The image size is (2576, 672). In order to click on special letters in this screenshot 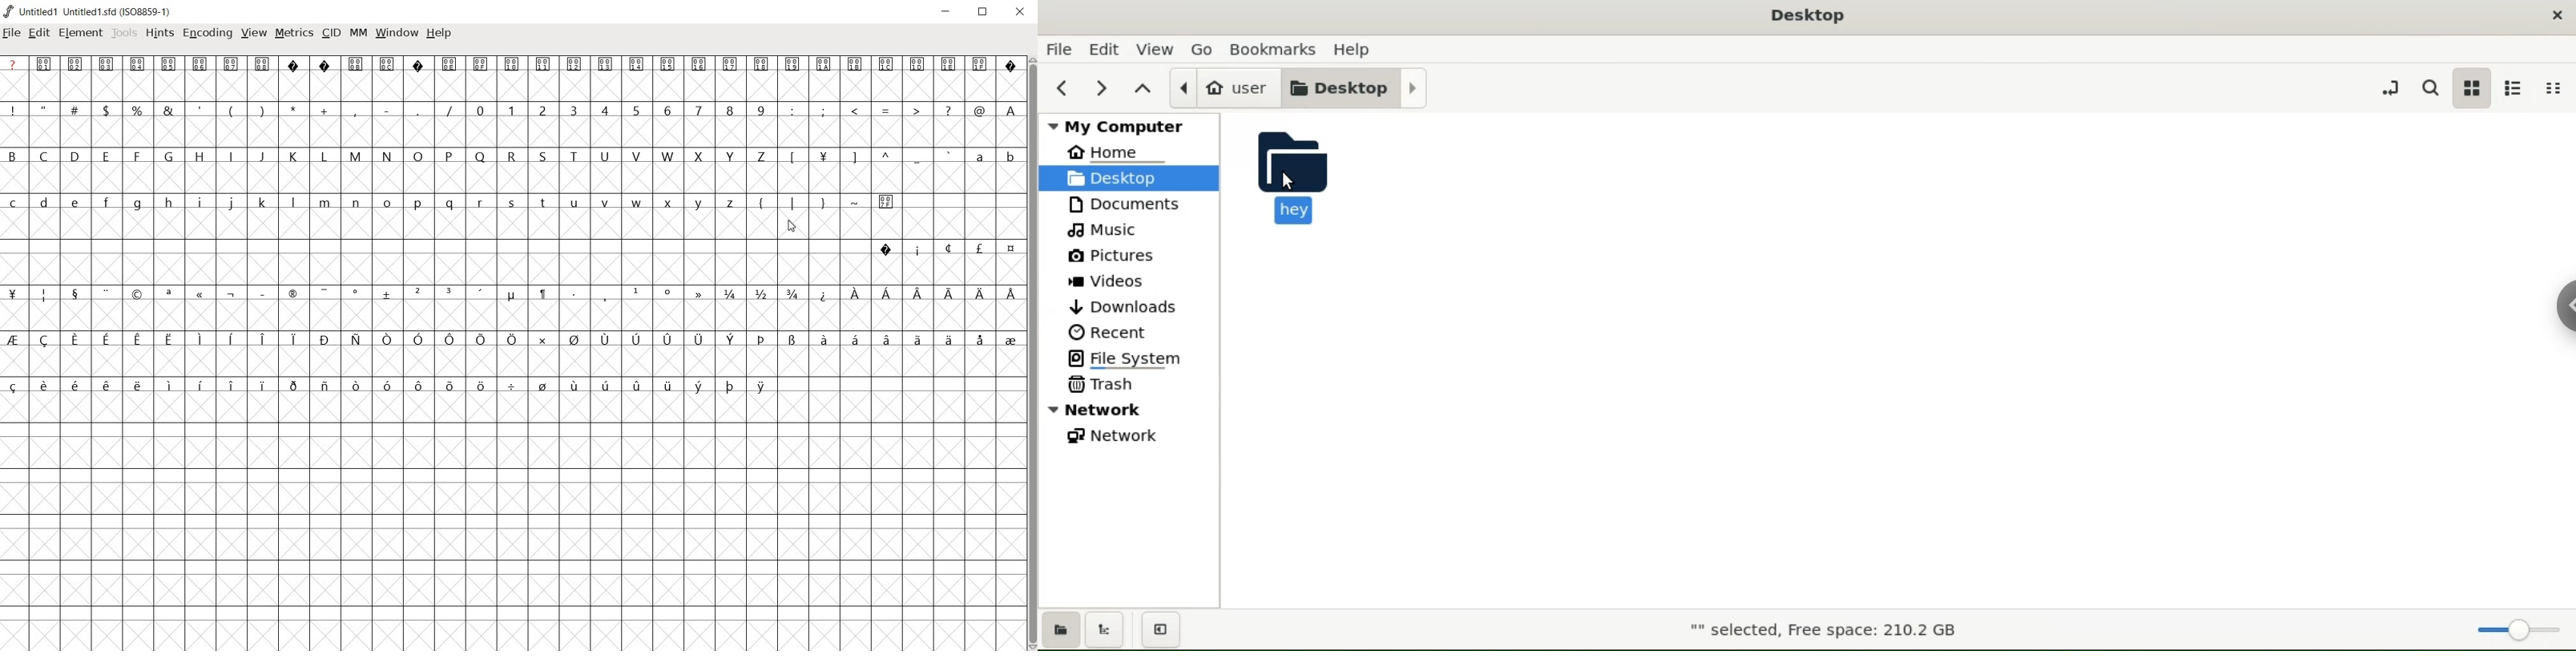, I will do `click(390, 385)`.